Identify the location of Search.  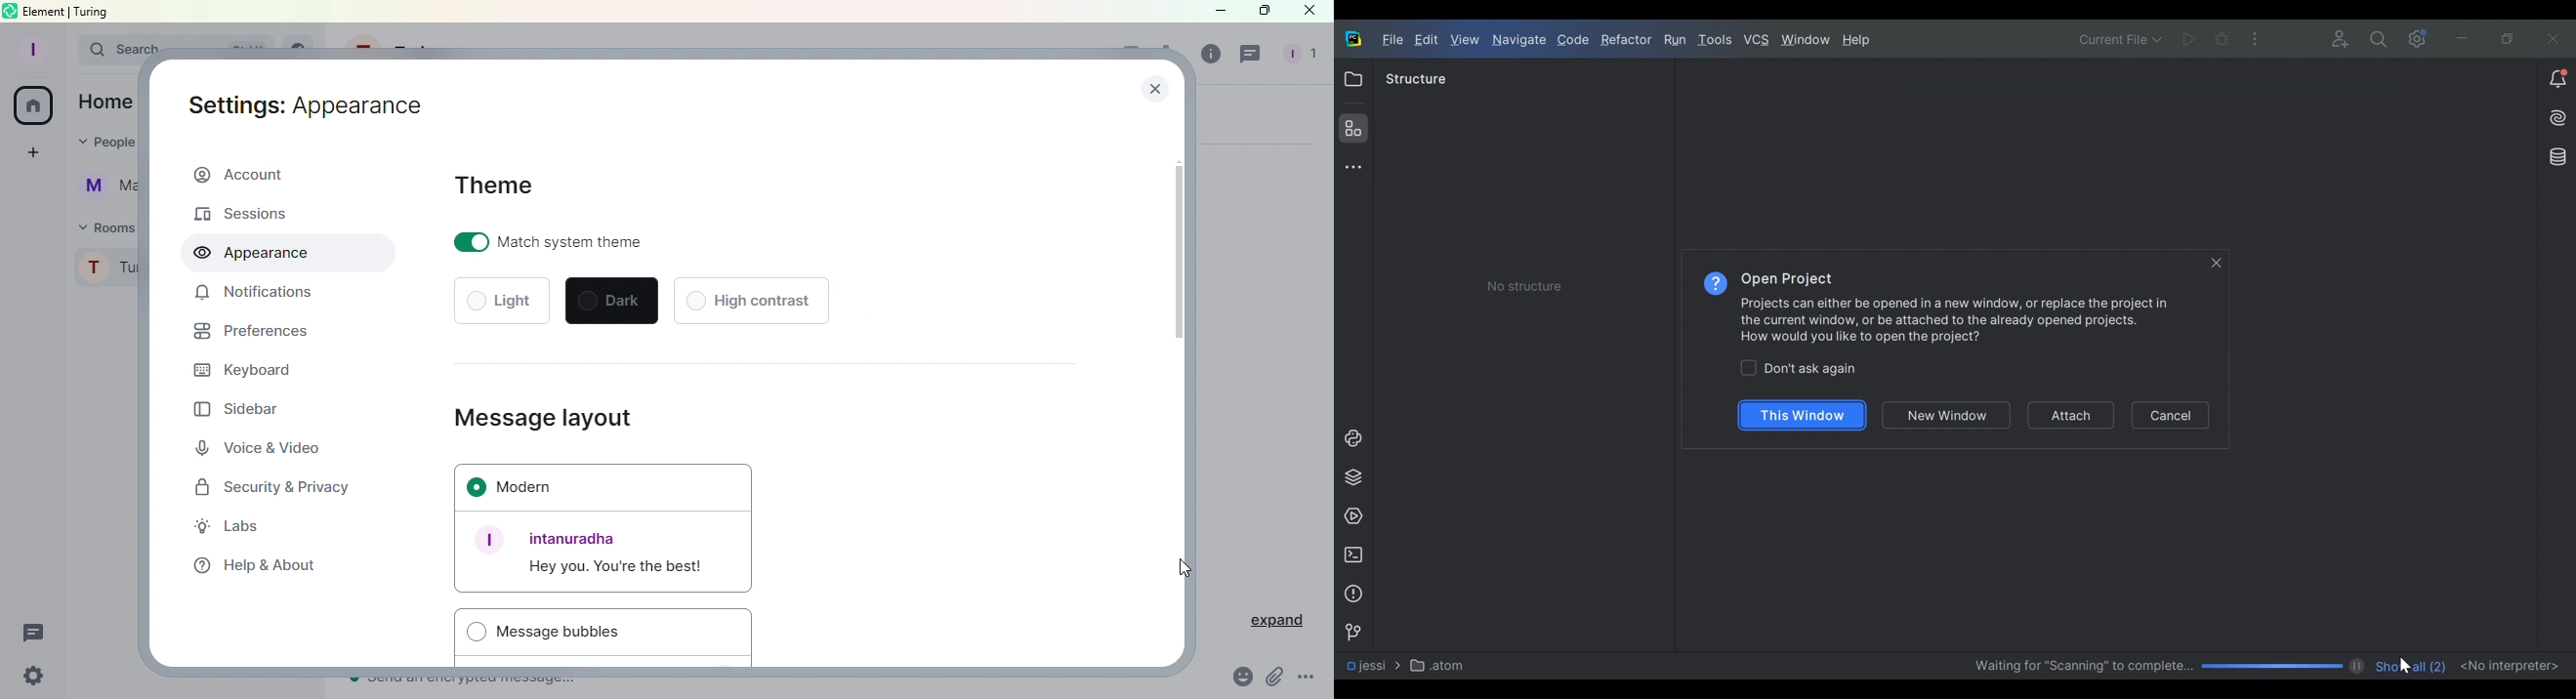
(109, 52).